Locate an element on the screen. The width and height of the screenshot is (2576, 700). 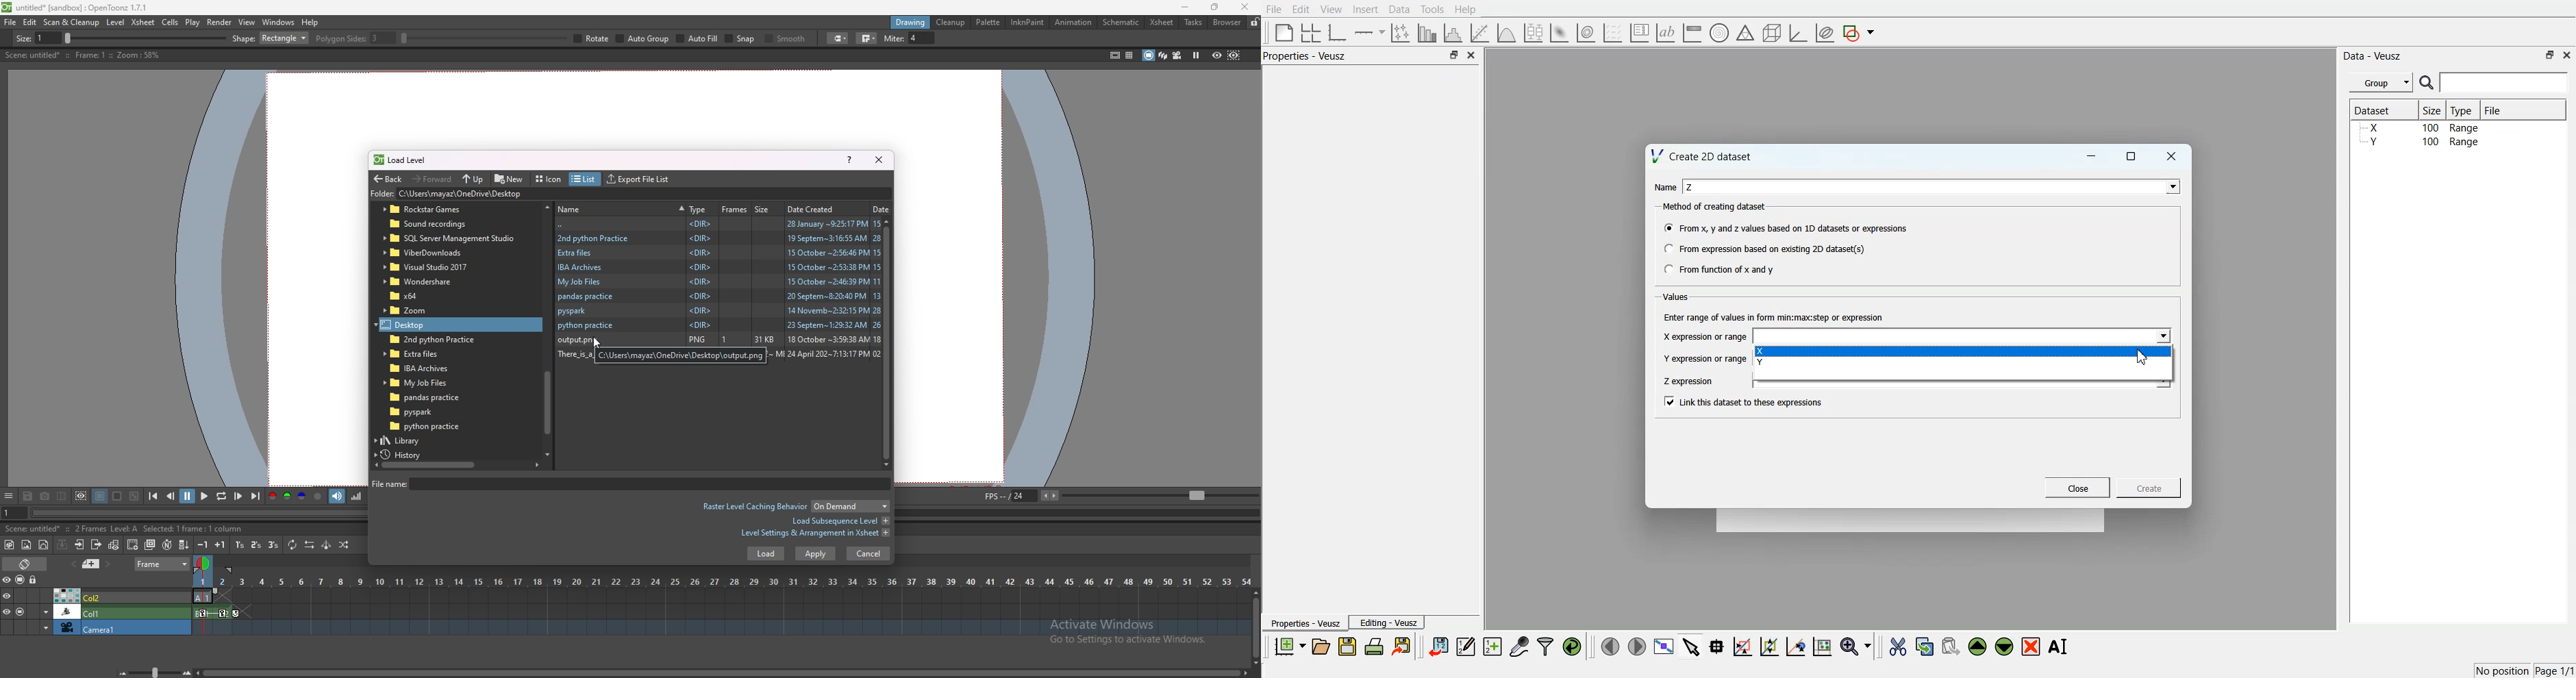
Edit and enter new dataset is located at coordinates (1465, 646).